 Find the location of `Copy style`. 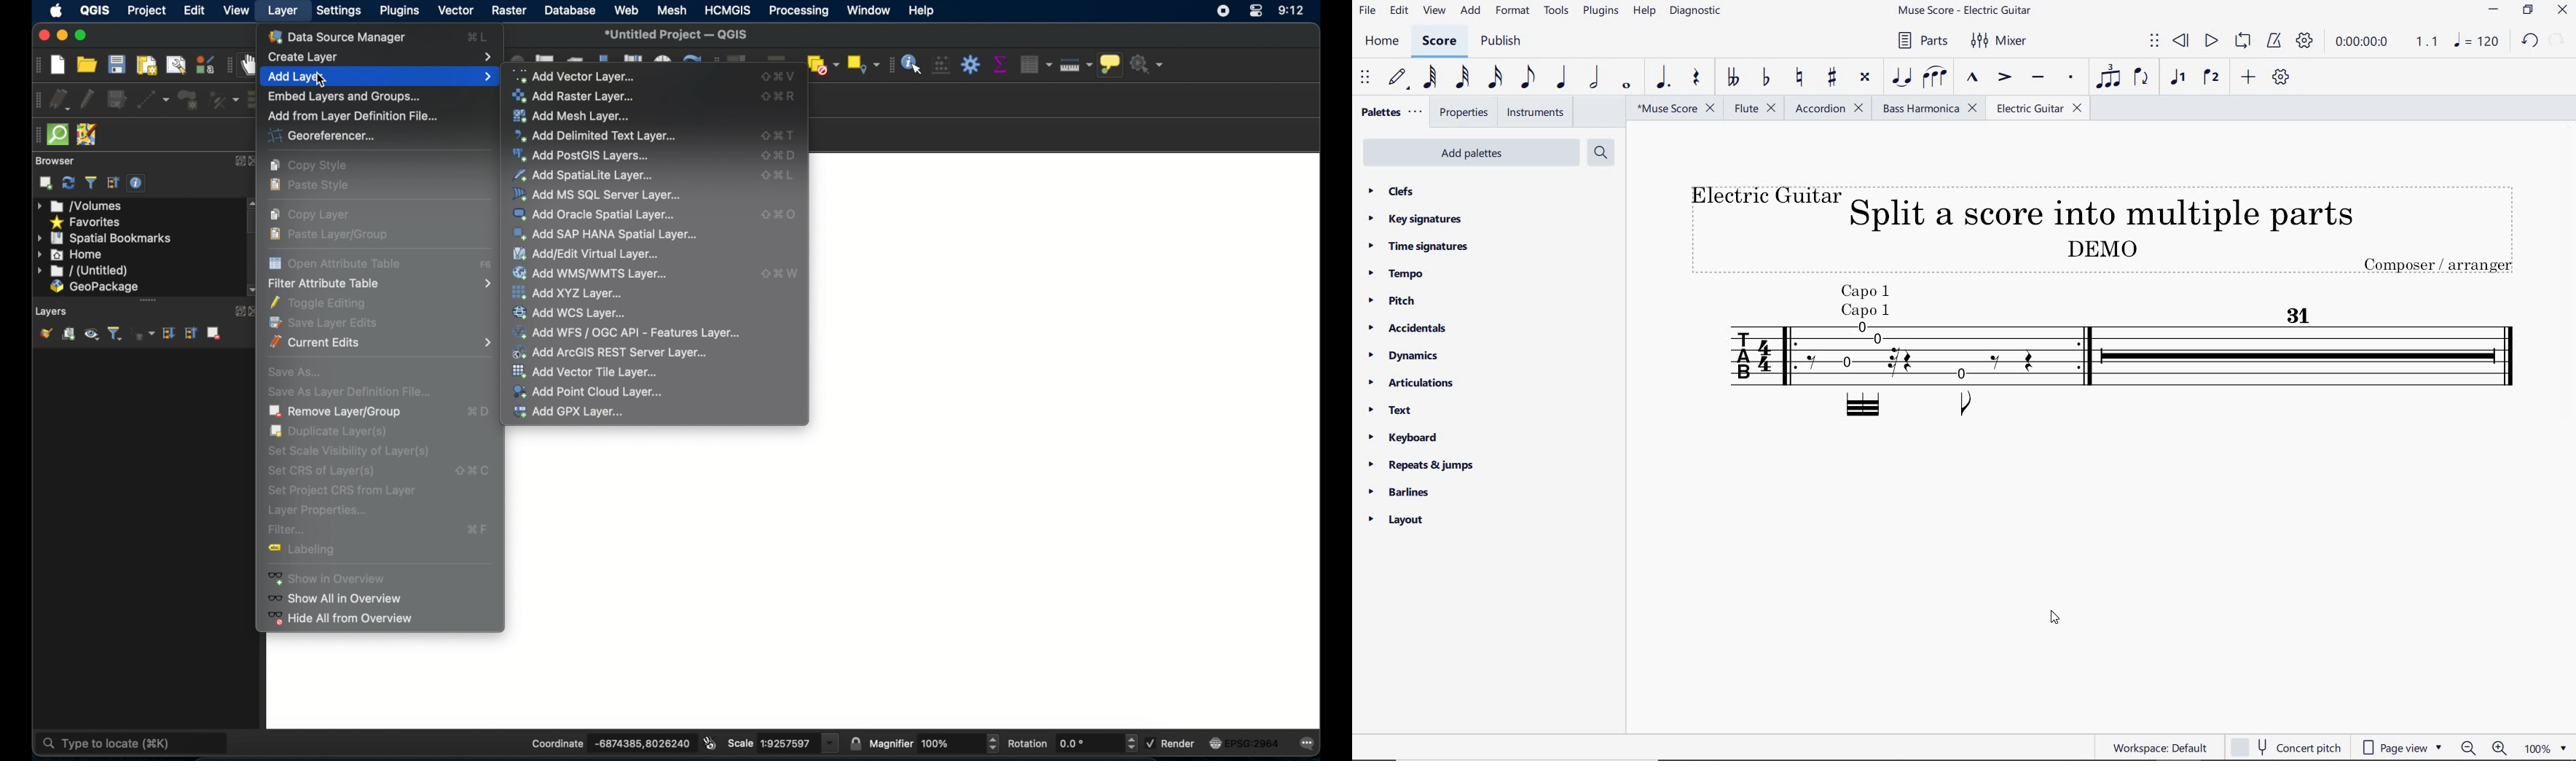

Copy style is located at coordinates (318, 166).